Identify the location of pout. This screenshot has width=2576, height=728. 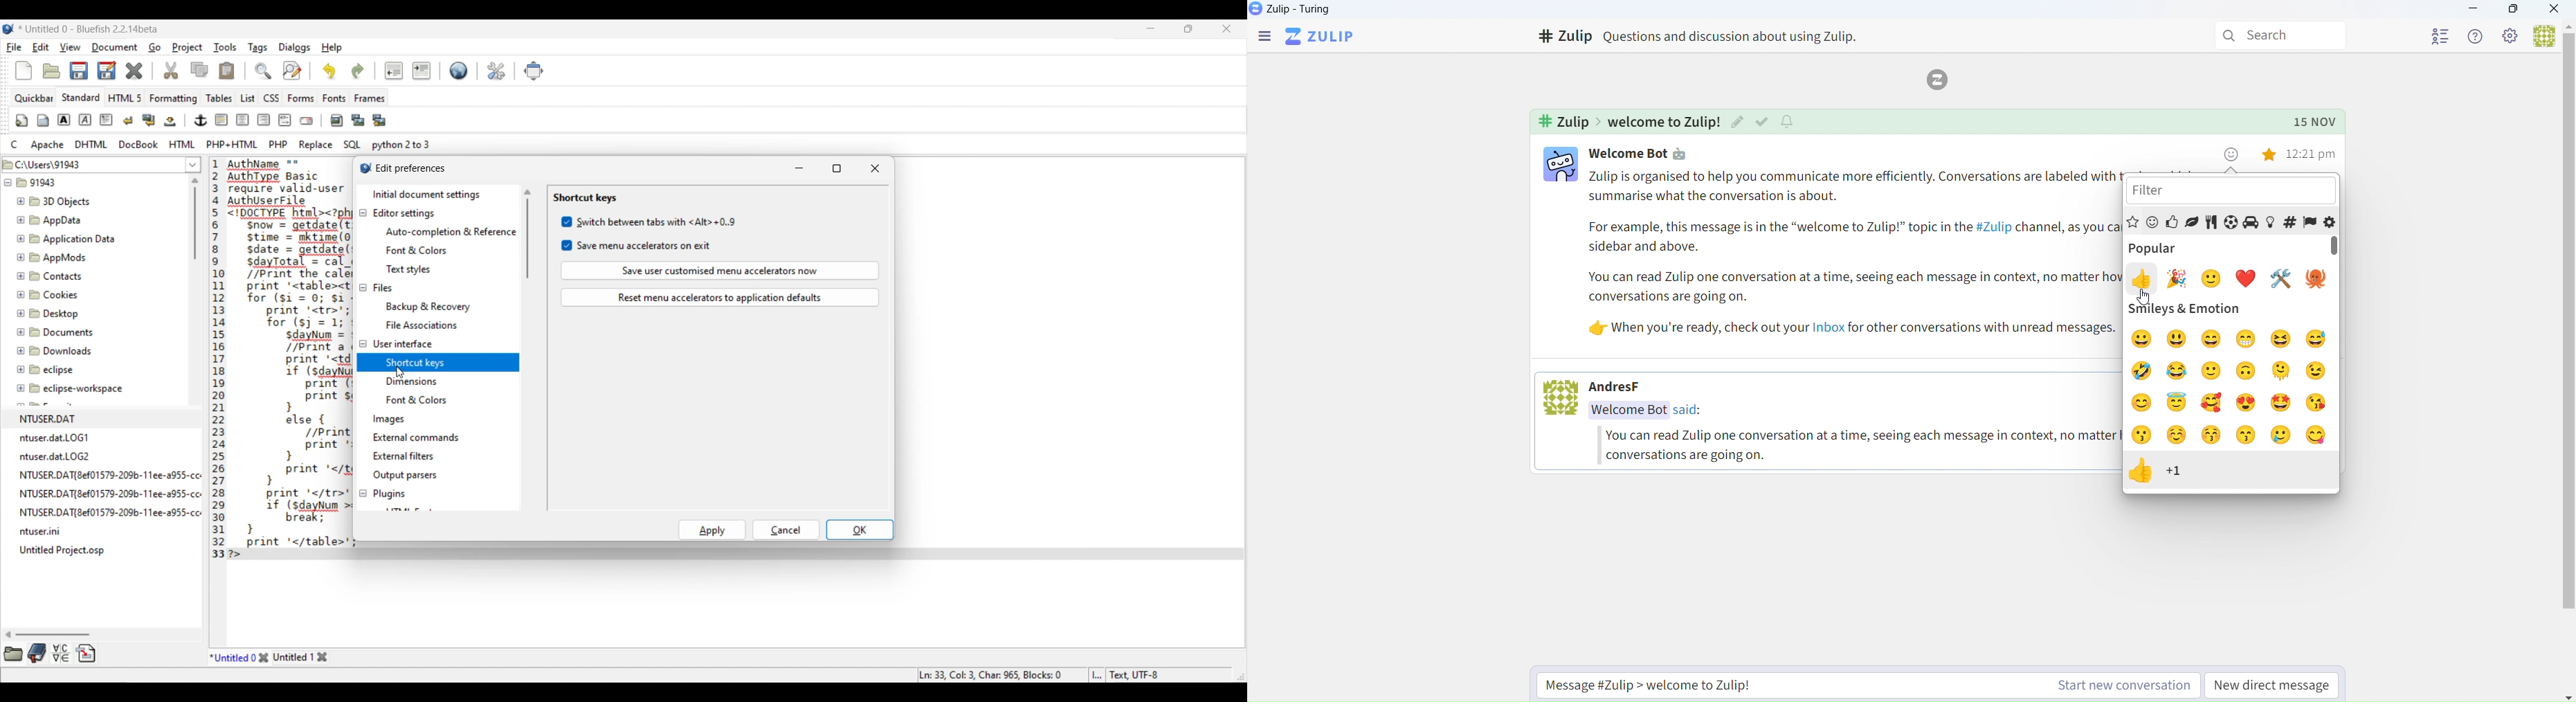
(2144, 435).